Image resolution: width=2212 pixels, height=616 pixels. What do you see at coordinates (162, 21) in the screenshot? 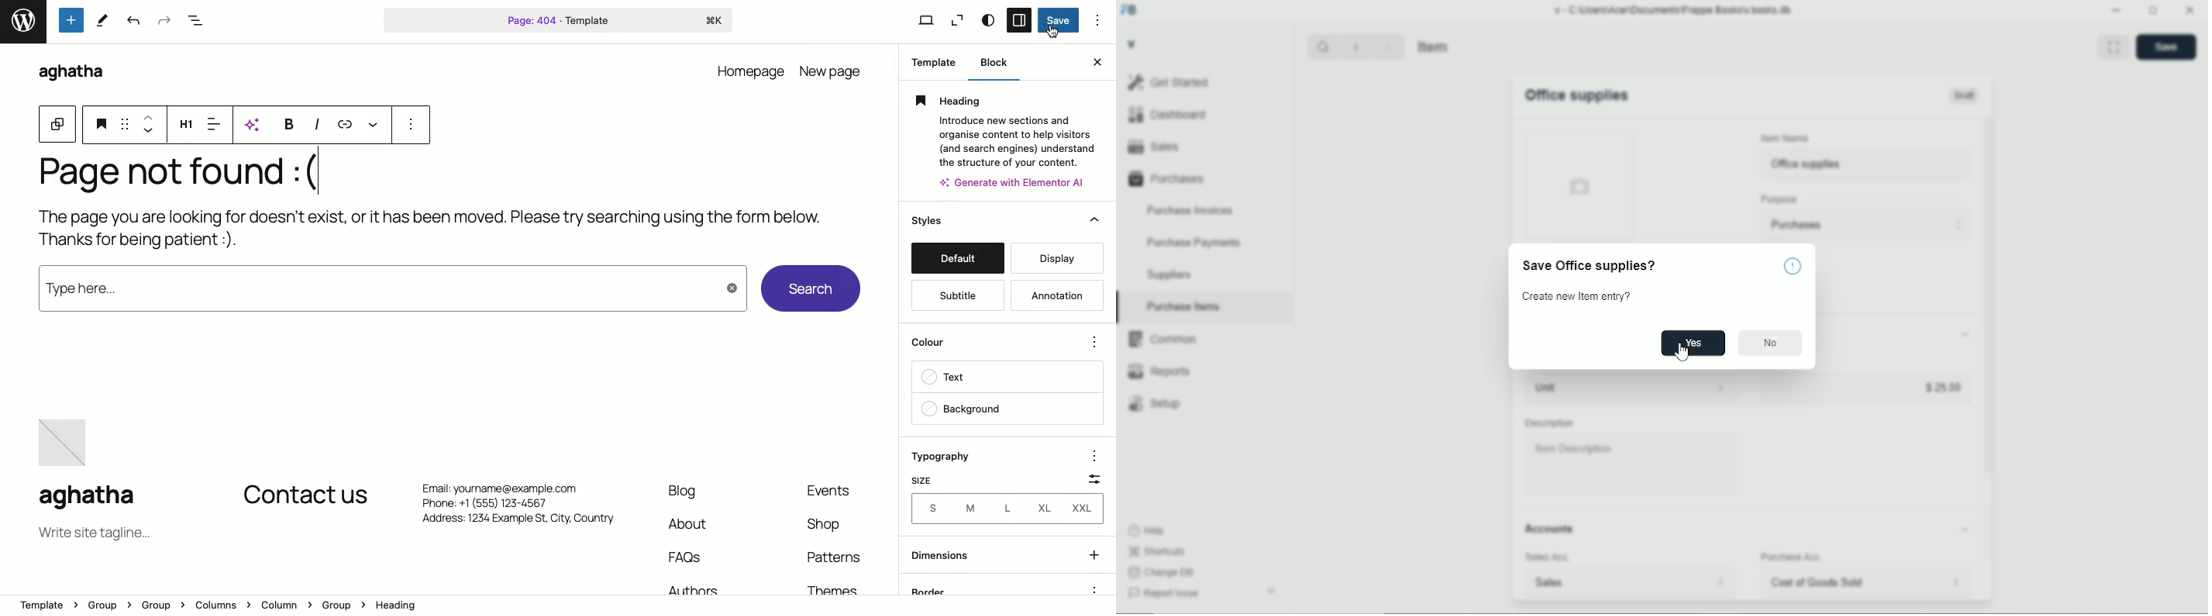
I see `Redo` at bounding box center [162, 21].